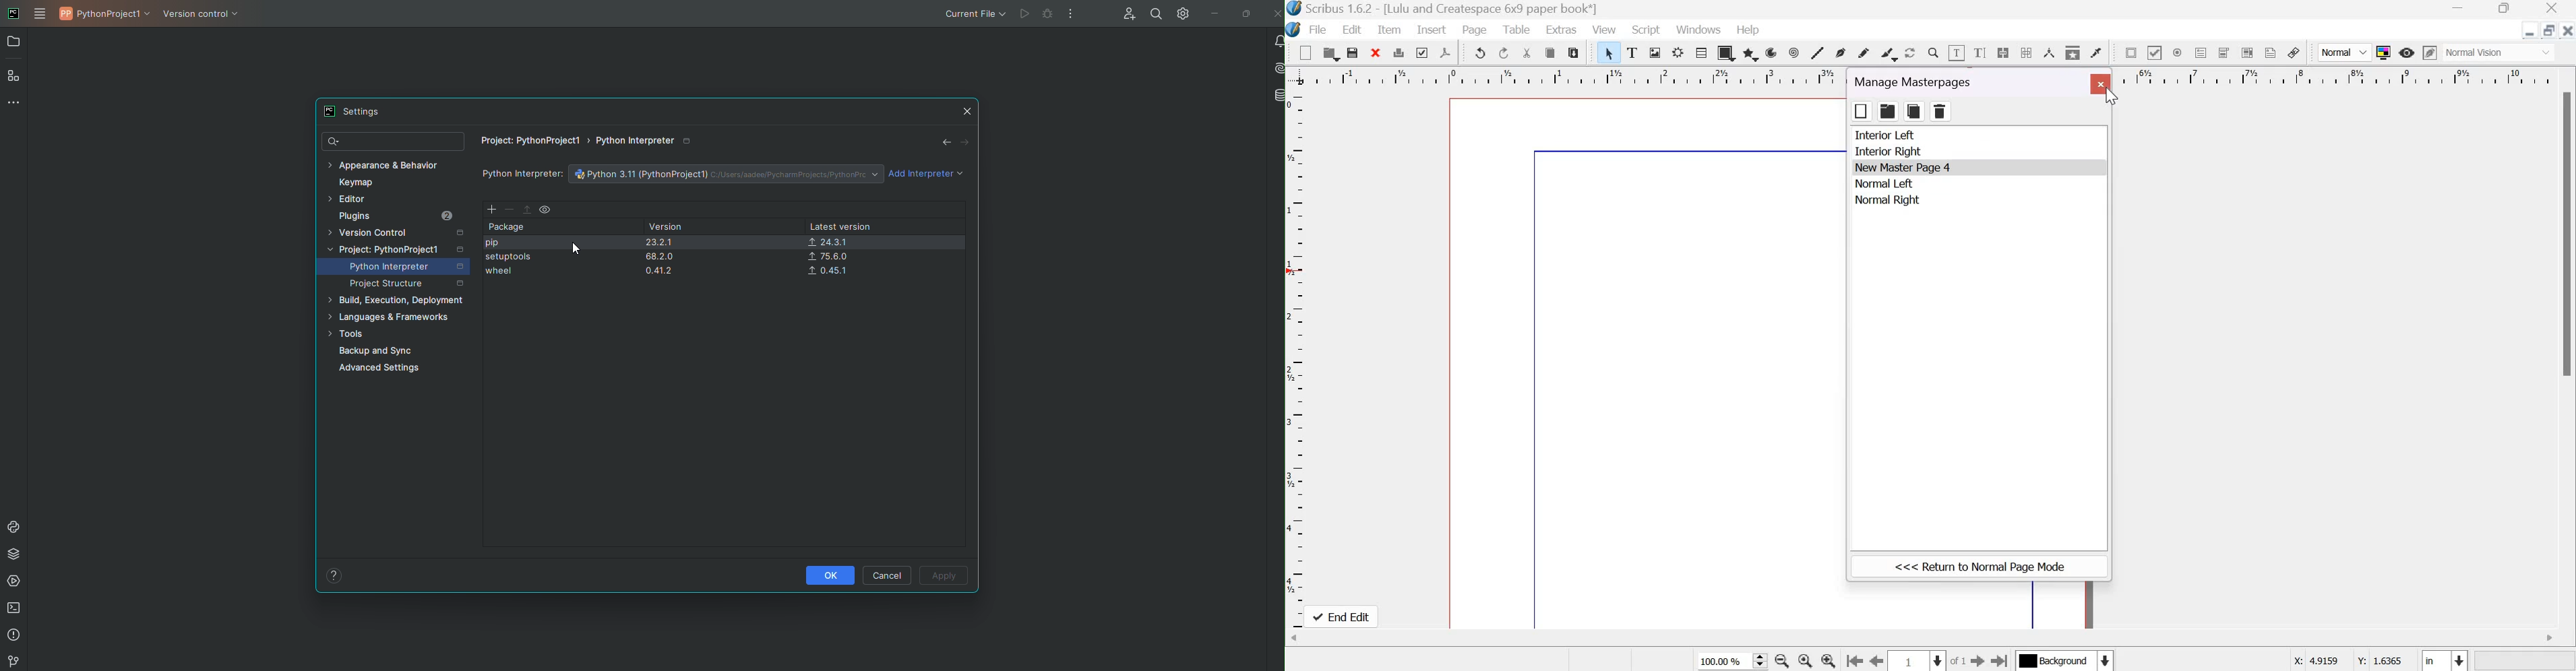  I want to click on Zoom in, so click(1828, 660).